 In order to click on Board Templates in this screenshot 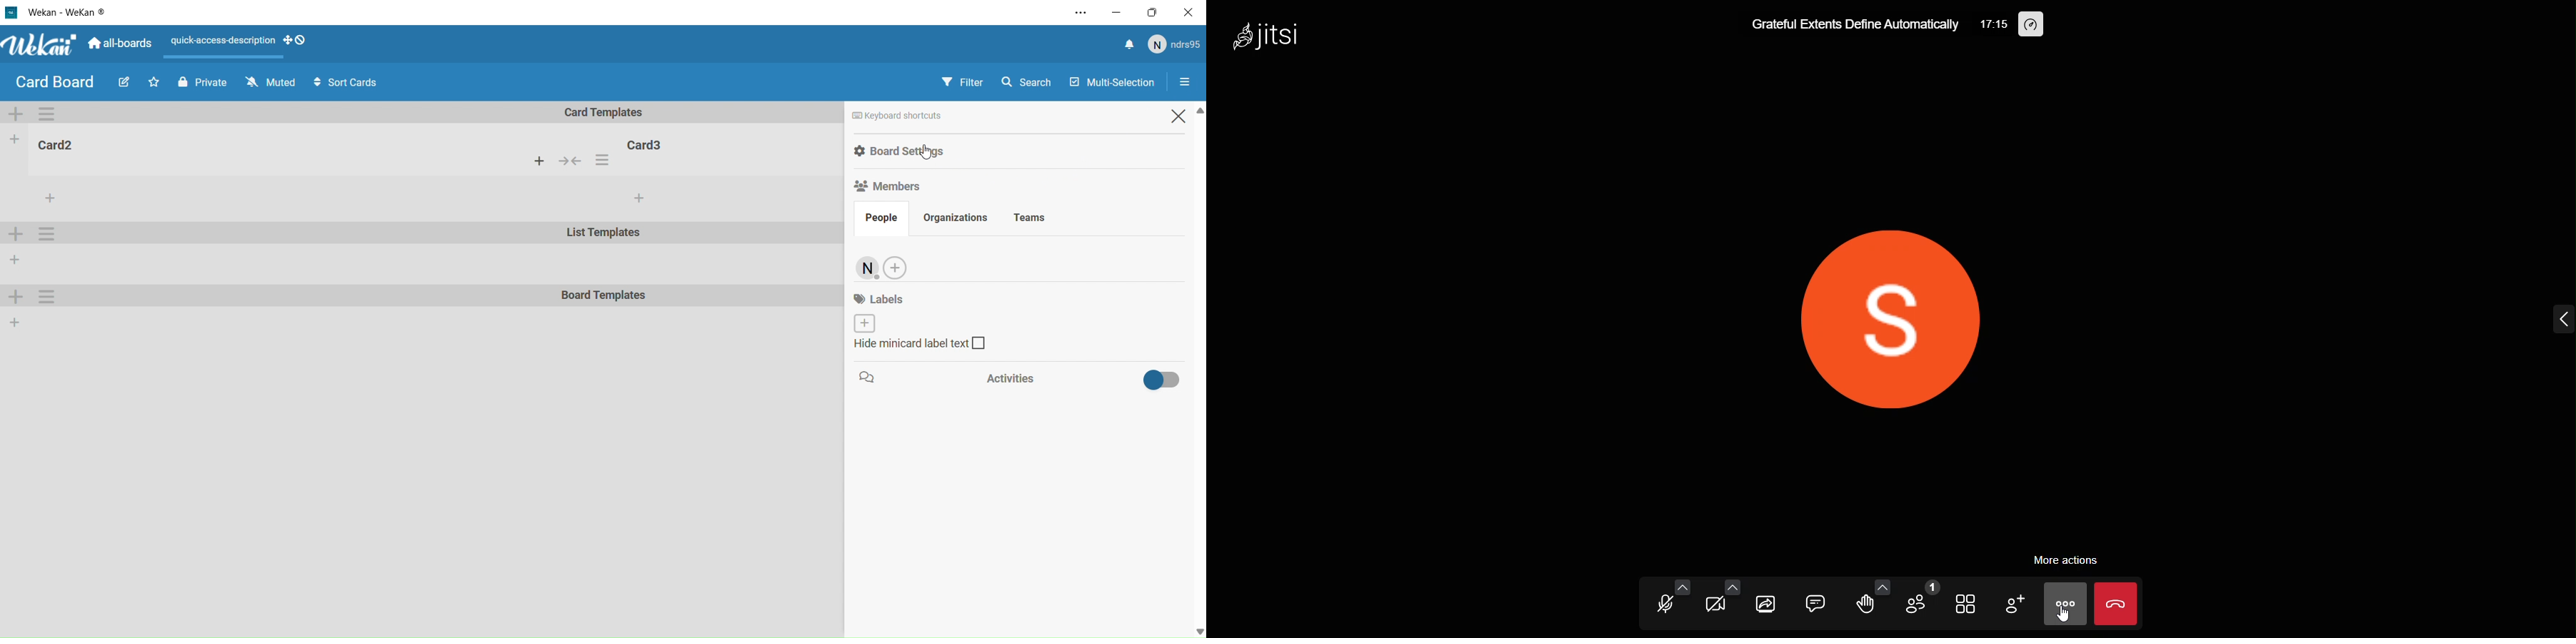, I will do `click(605, 296)`.